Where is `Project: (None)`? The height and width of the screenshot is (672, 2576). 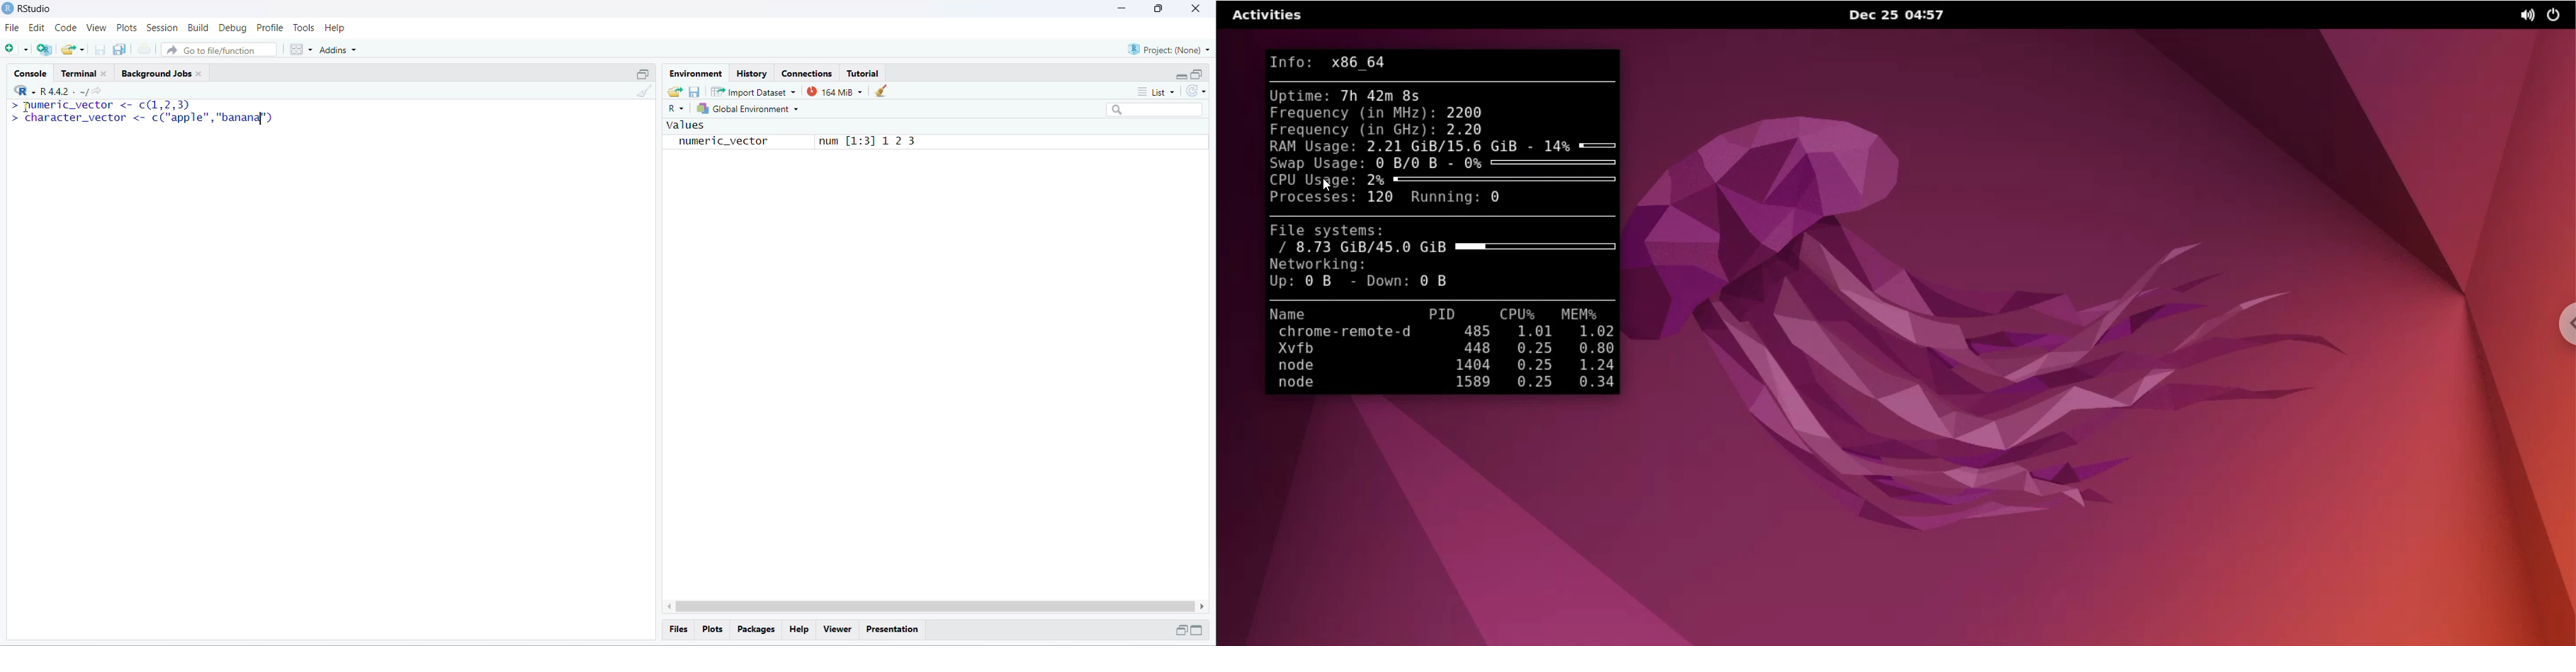 Project: (None) is located at coordinates (1171, 49).